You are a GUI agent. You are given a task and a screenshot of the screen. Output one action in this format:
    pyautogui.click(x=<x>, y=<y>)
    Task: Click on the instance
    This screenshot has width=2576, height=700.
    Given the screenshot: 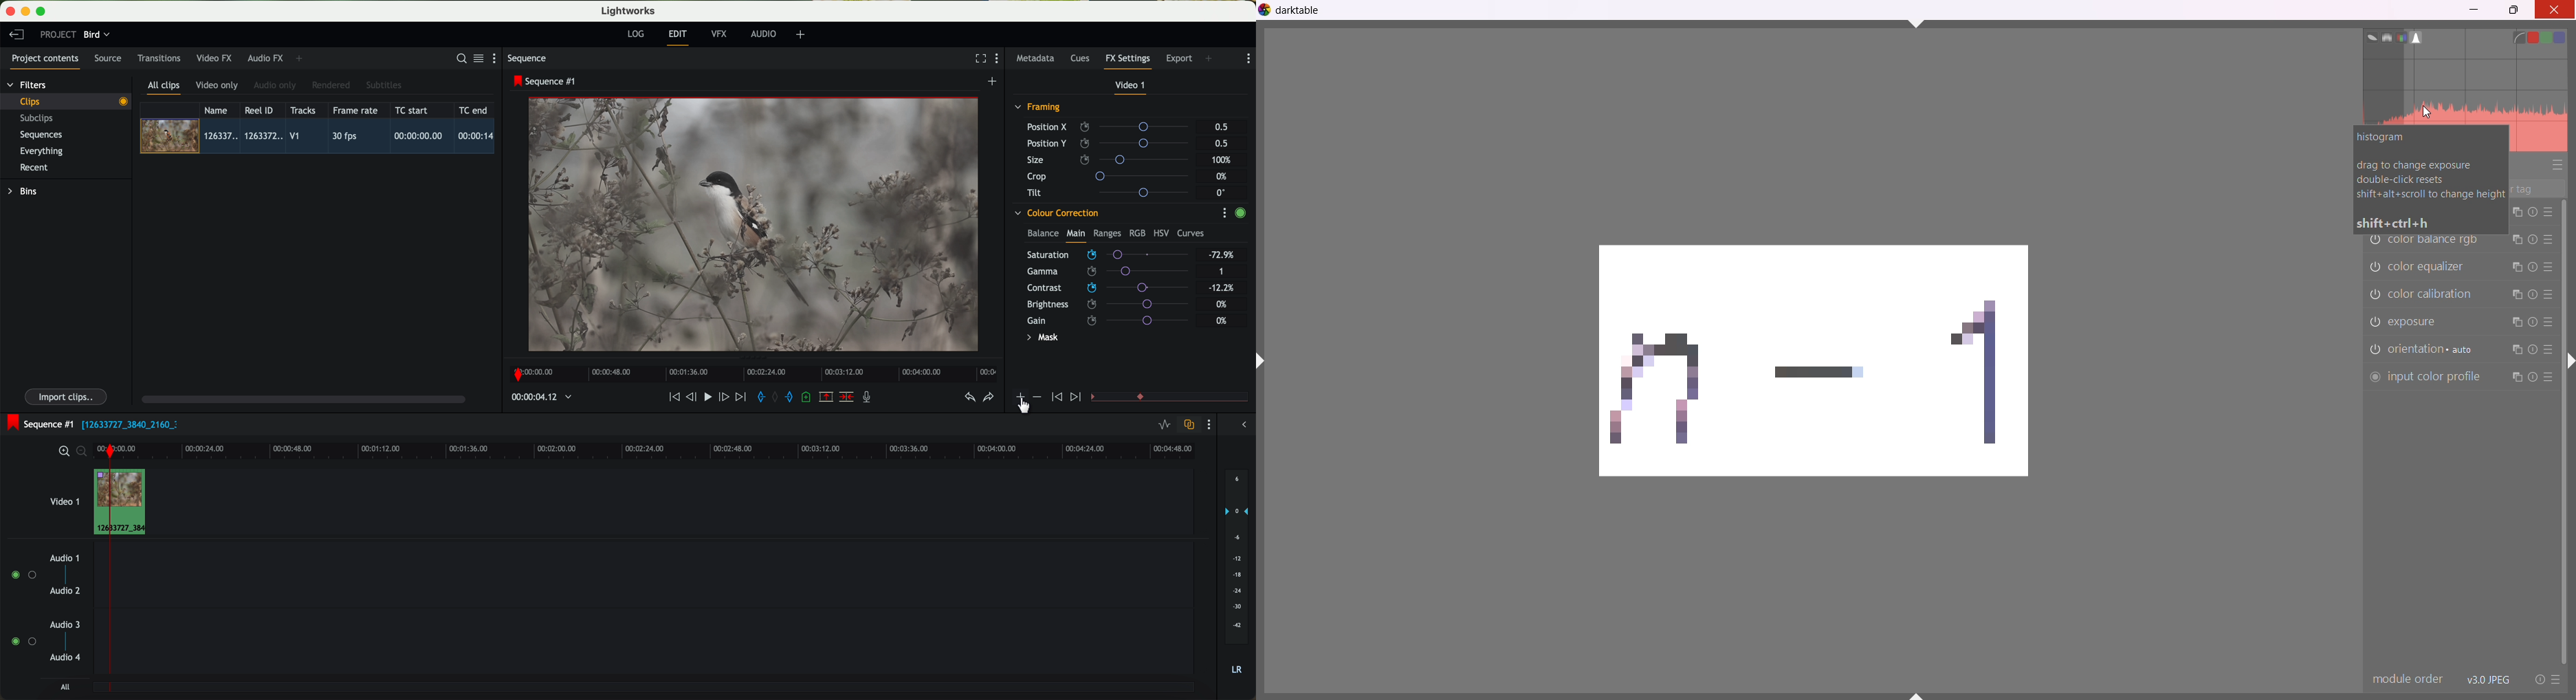 What is the action you would take?
    pyautogui.click(x=2515, y=378)
    